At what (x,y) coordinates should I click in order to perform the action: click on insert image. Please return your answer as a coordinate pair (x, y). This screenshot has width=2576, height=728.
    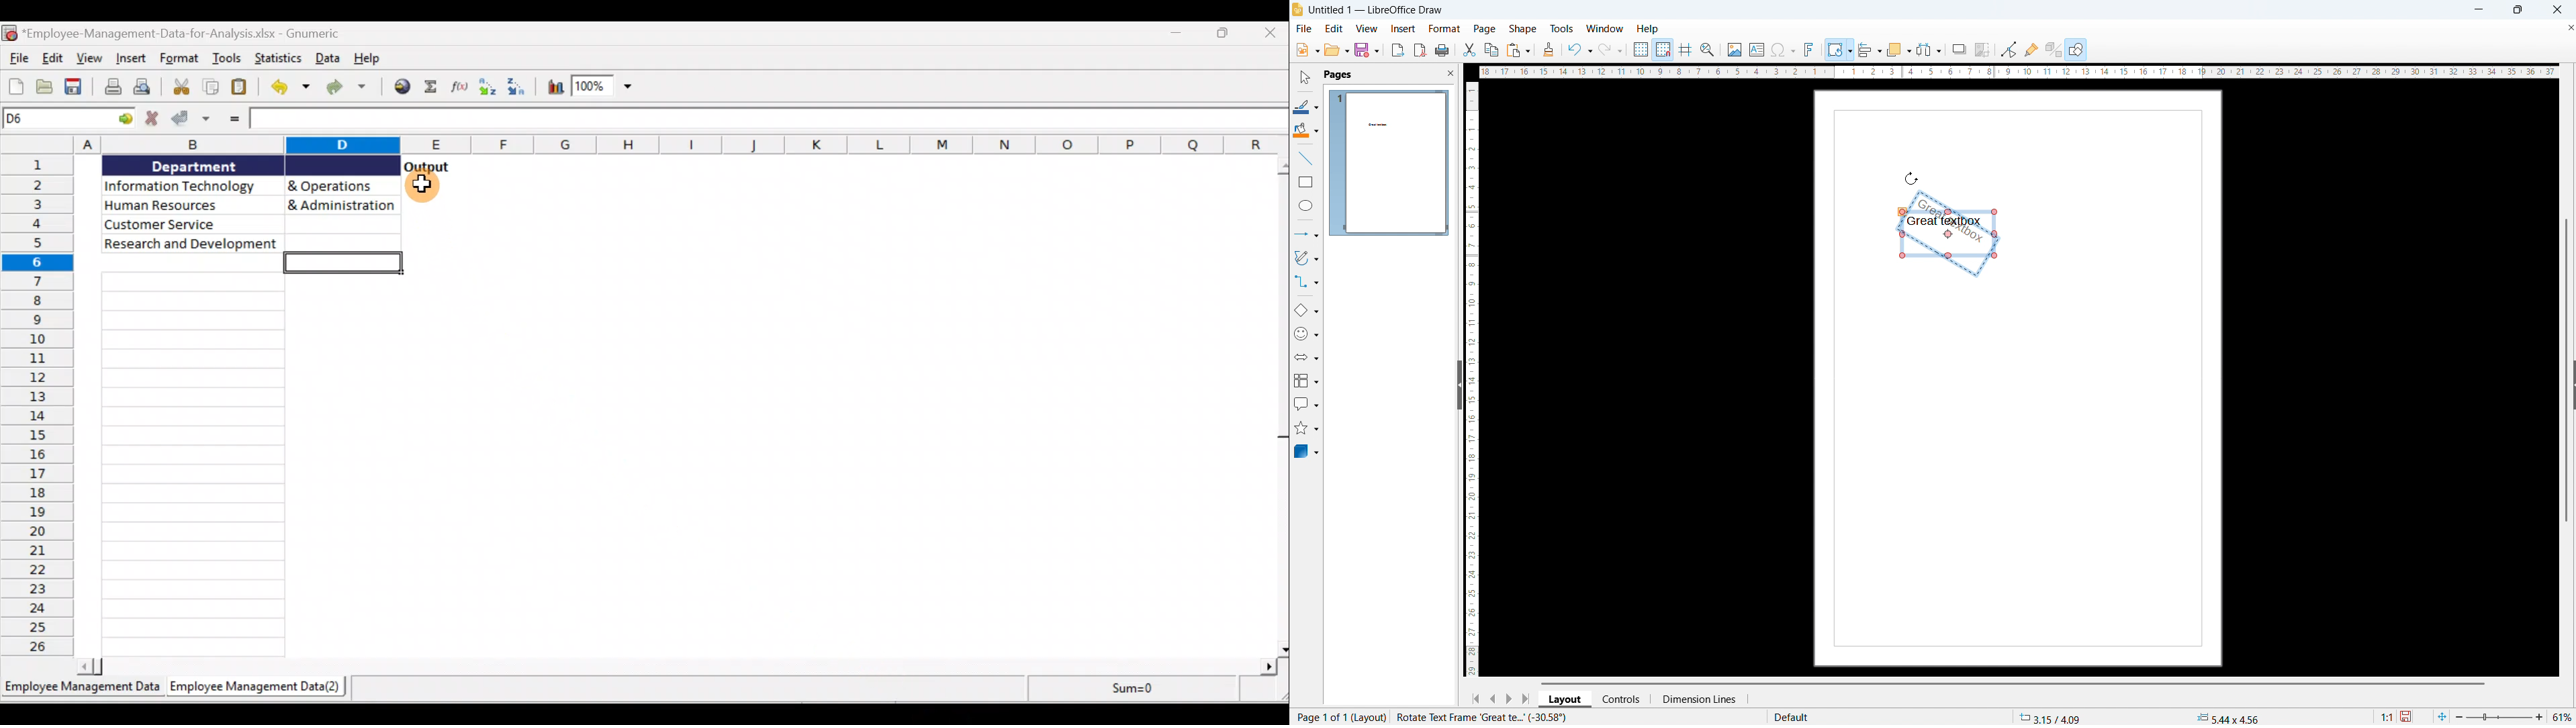
    Looking at the image, I should click on (1735, 48).